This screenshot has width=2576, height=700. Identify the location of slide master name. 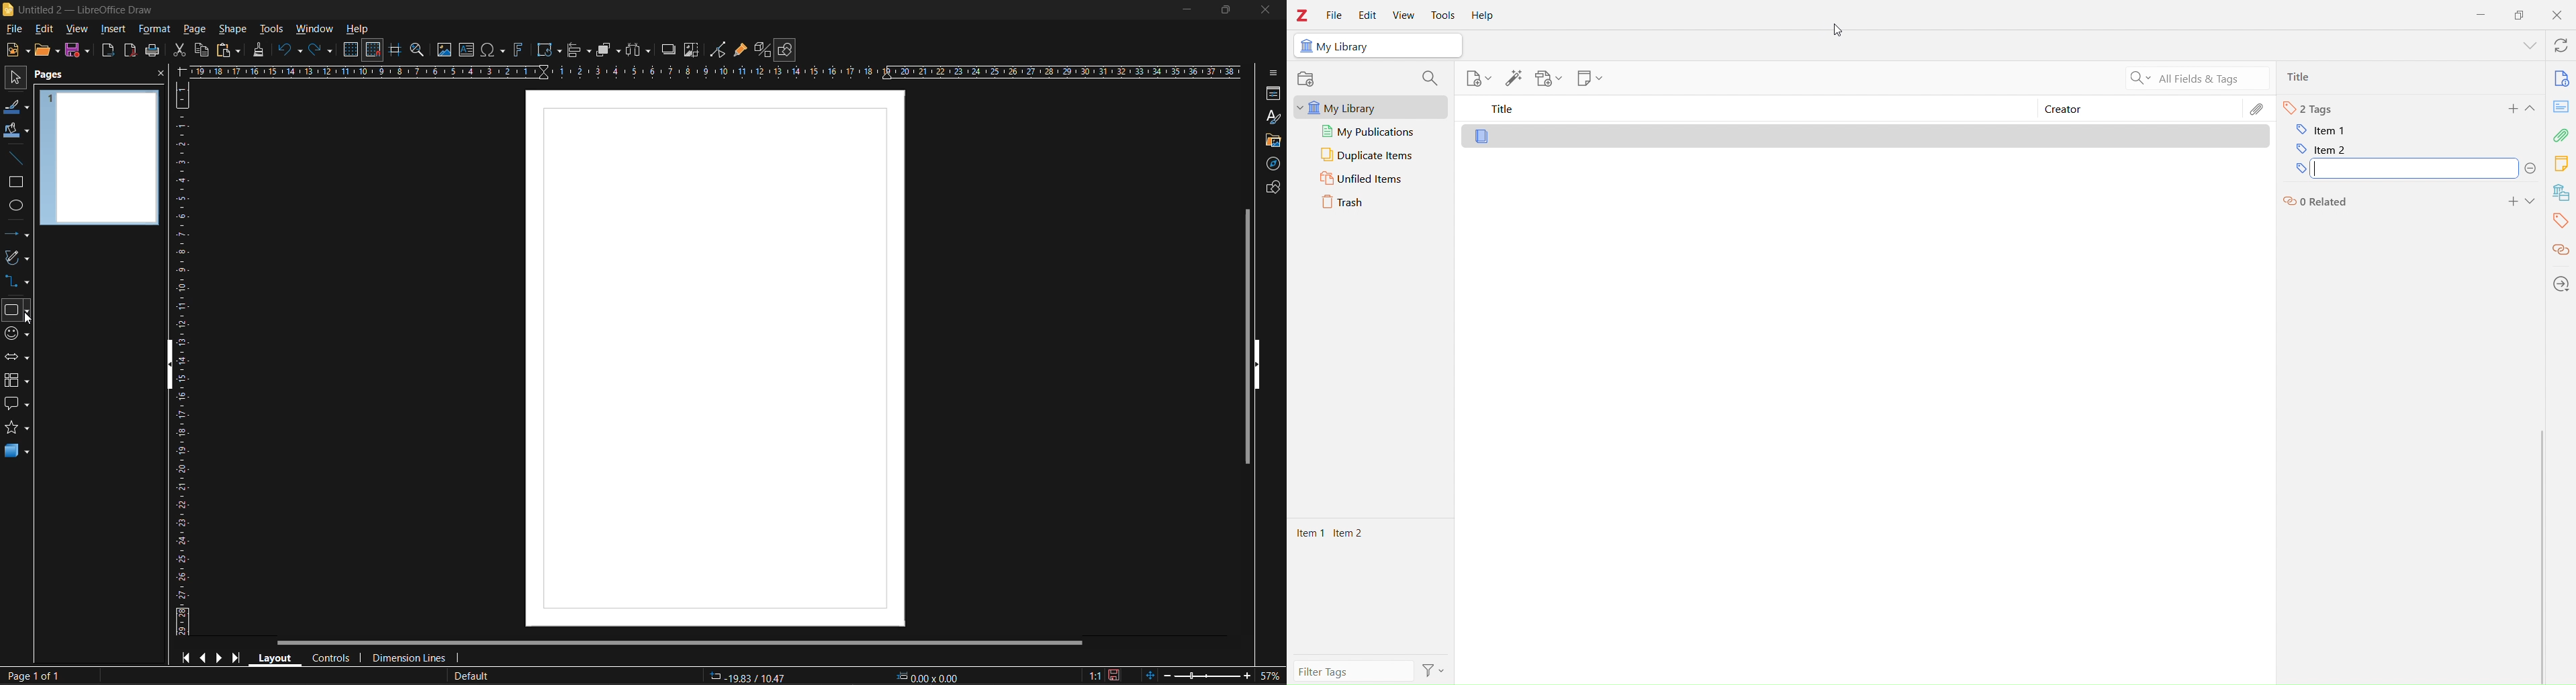
(468, 677).